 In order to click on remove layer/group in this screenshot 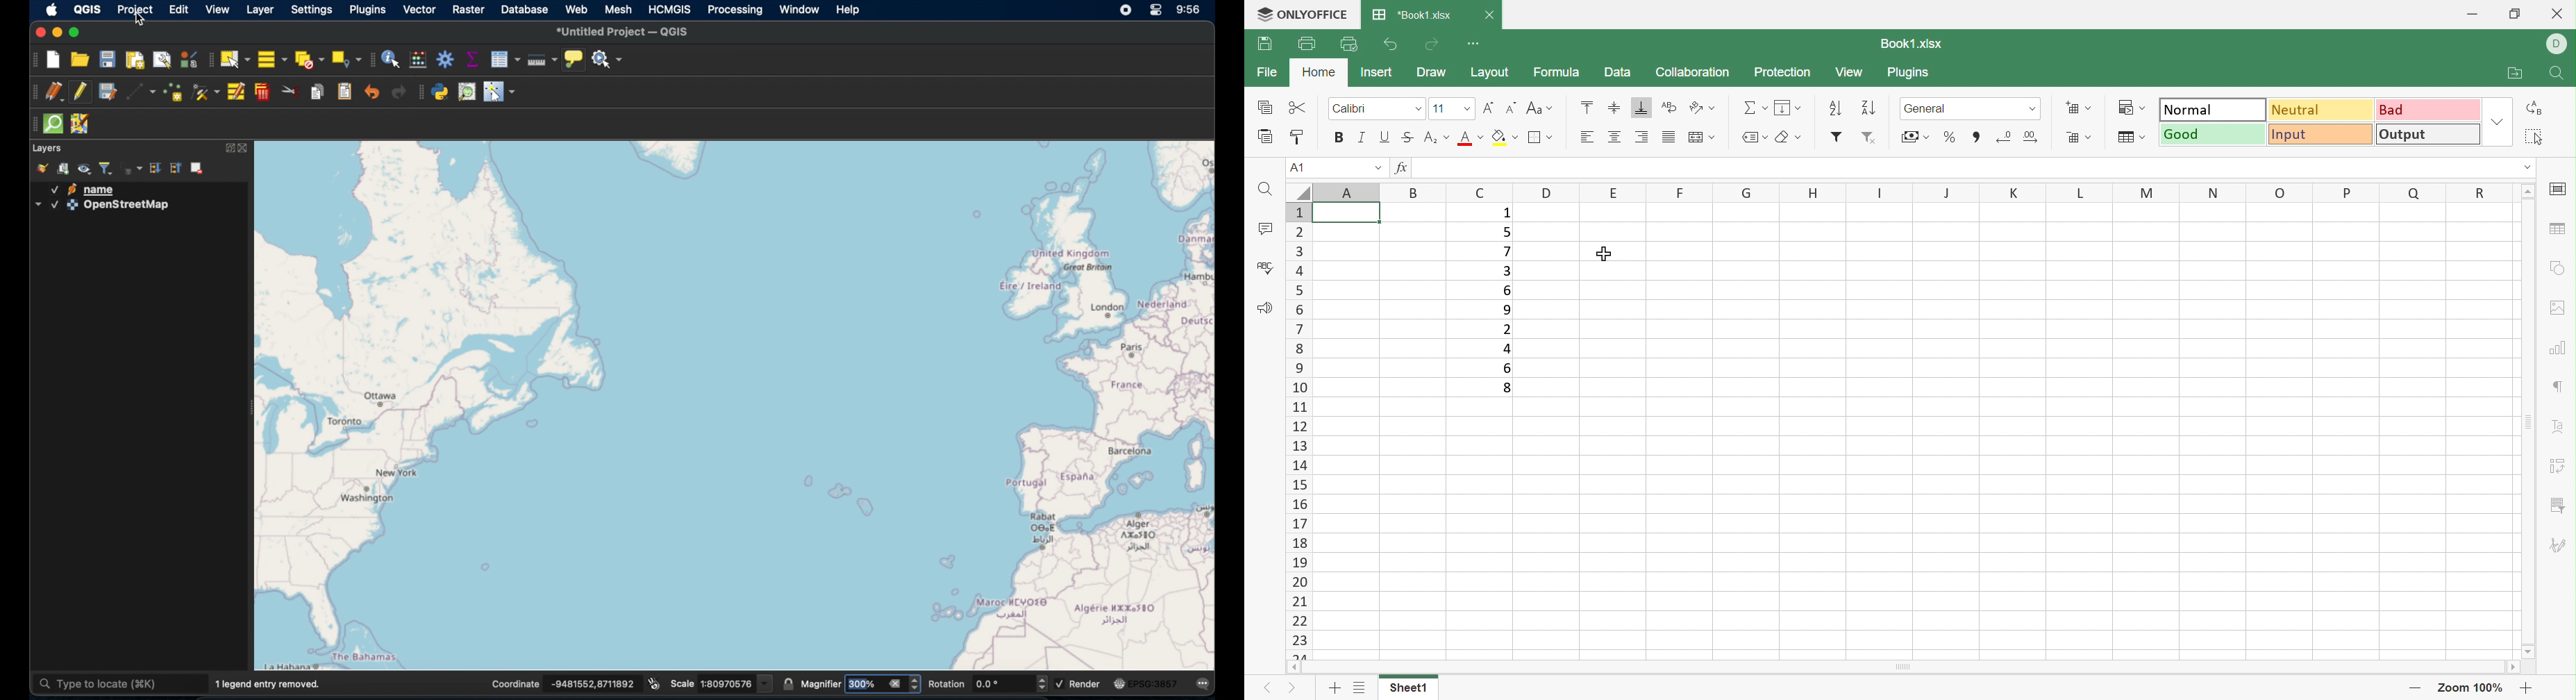, I will do `click(200, 168)`.